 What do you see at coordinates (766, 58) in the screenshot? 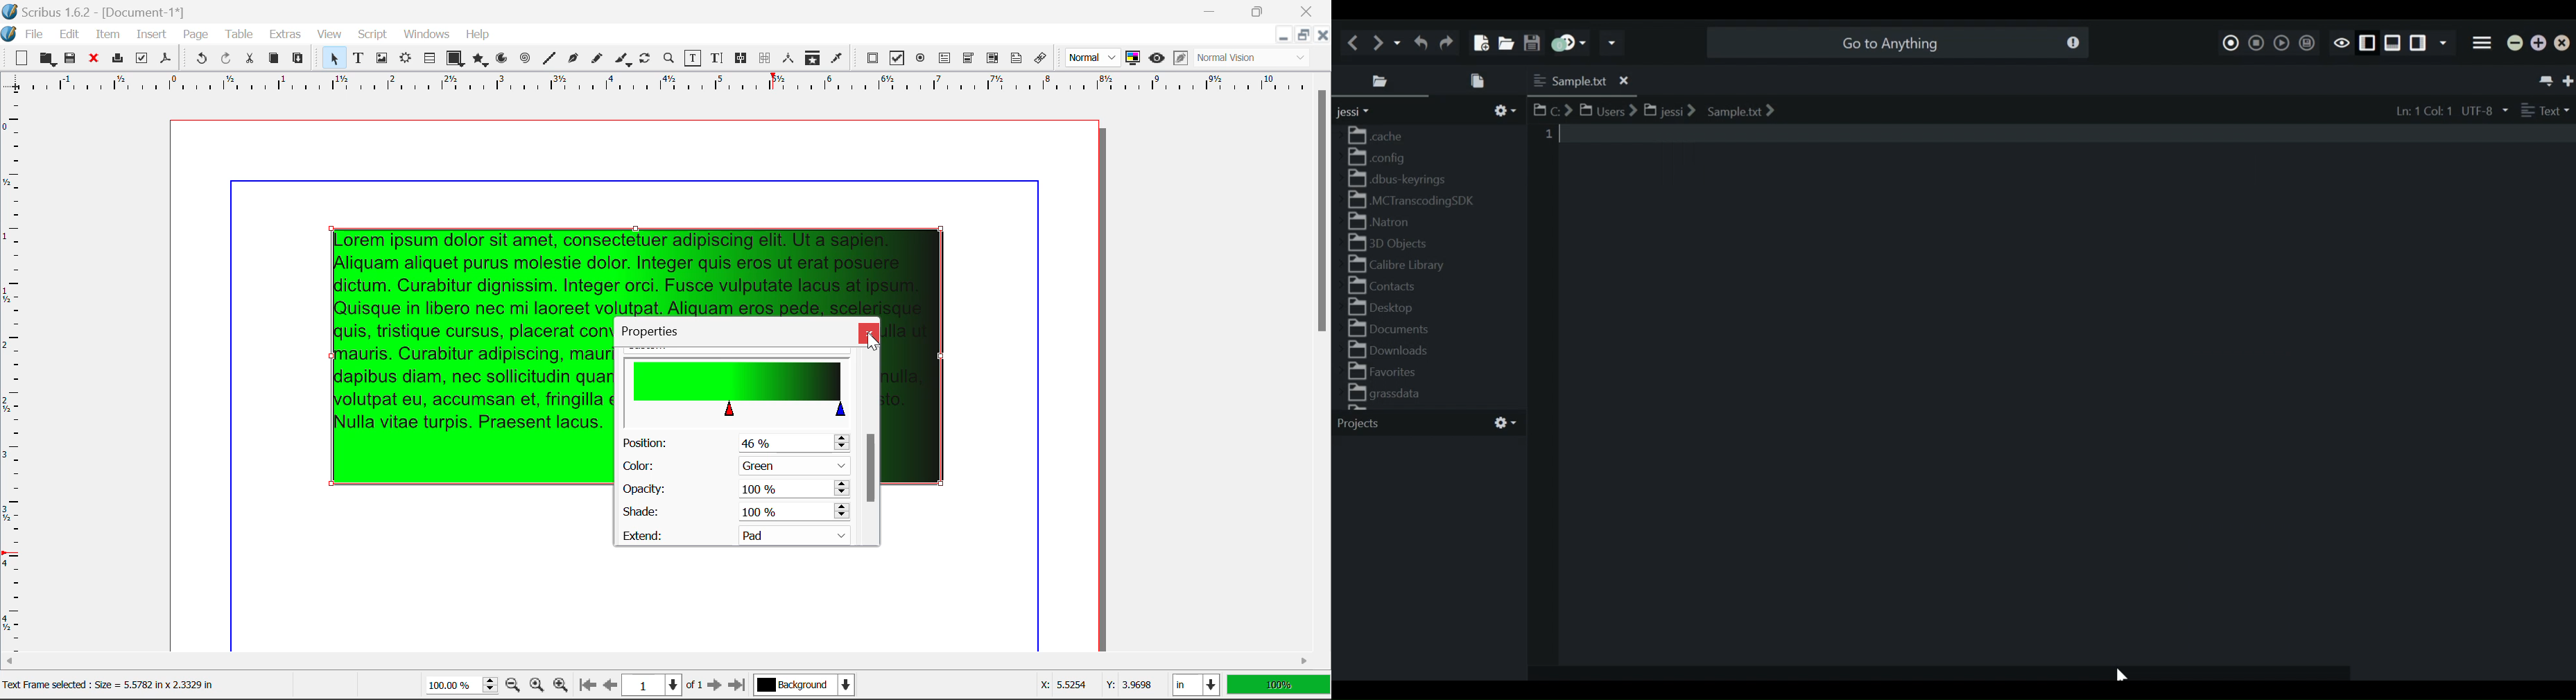
I see `Delink Frames` at bounding box center [766, 58].